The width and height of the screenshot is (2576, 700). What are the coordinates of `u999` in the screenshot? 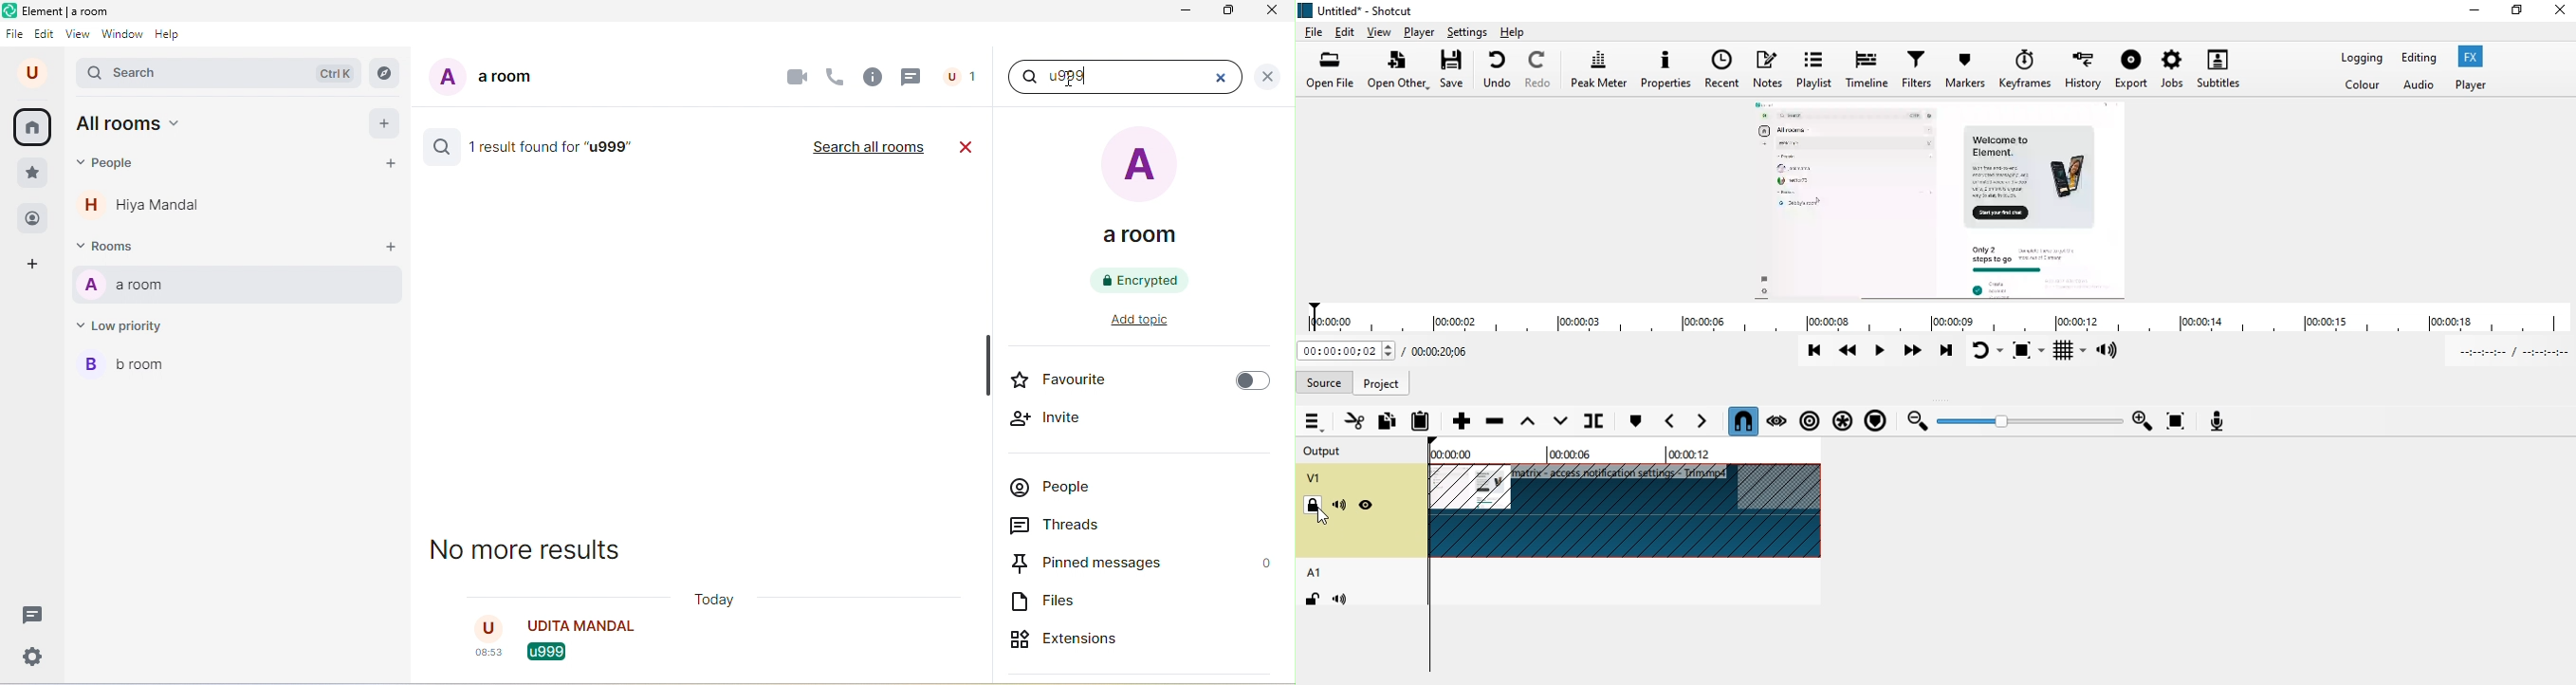 It's located at (537, 655).